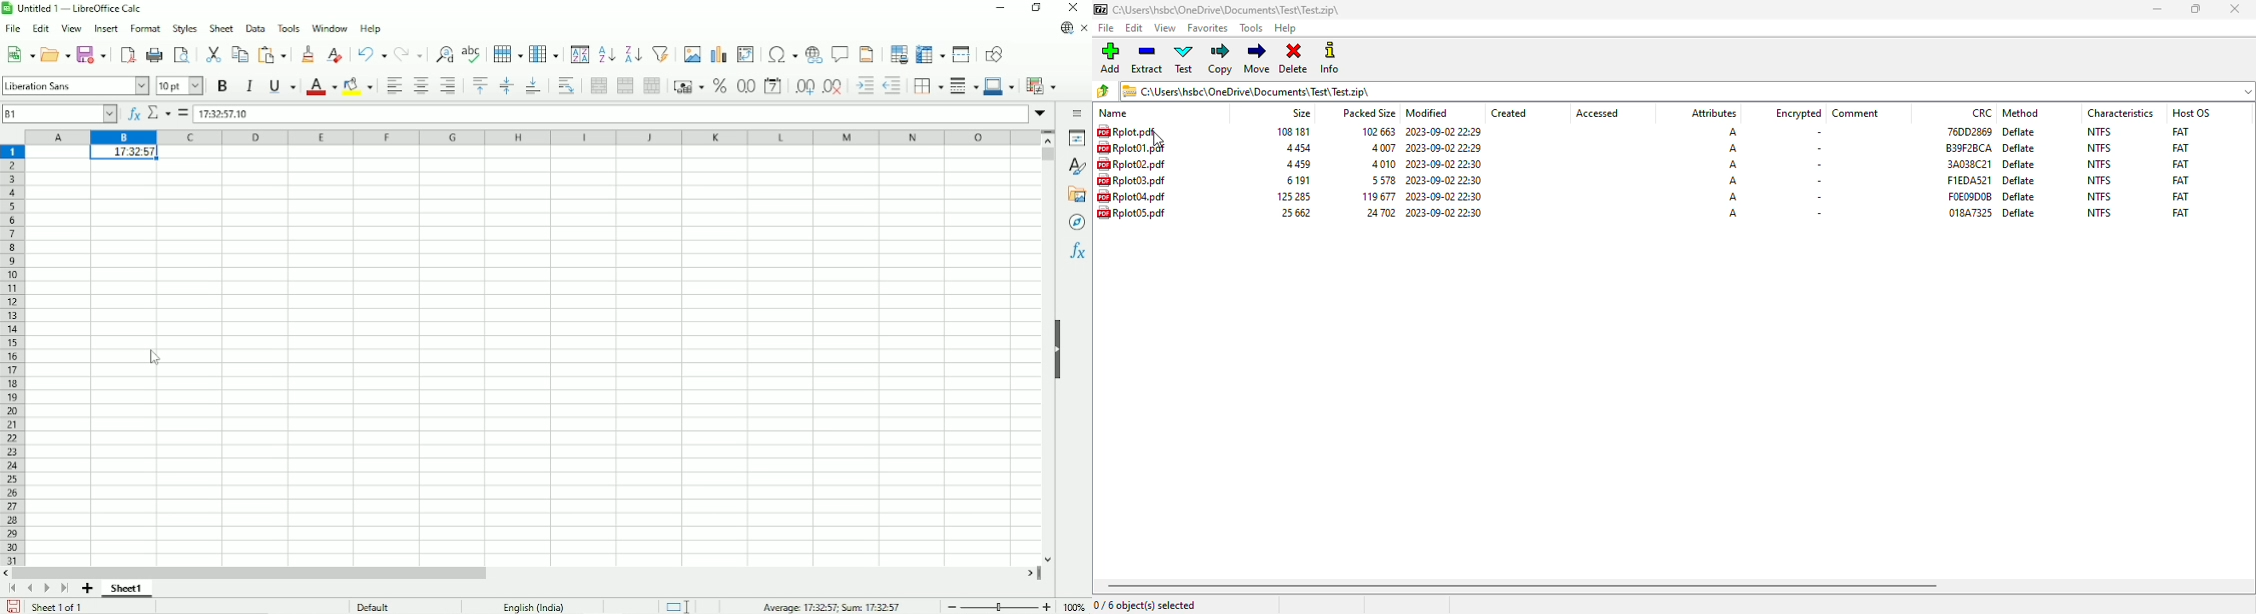 Image resolution: width=2268 pixels, height=616 pixels. What do you see at coordinates (1000, 604) in the screenshot?
I see `Zoom out/in` at bounding box center [1000, 604].